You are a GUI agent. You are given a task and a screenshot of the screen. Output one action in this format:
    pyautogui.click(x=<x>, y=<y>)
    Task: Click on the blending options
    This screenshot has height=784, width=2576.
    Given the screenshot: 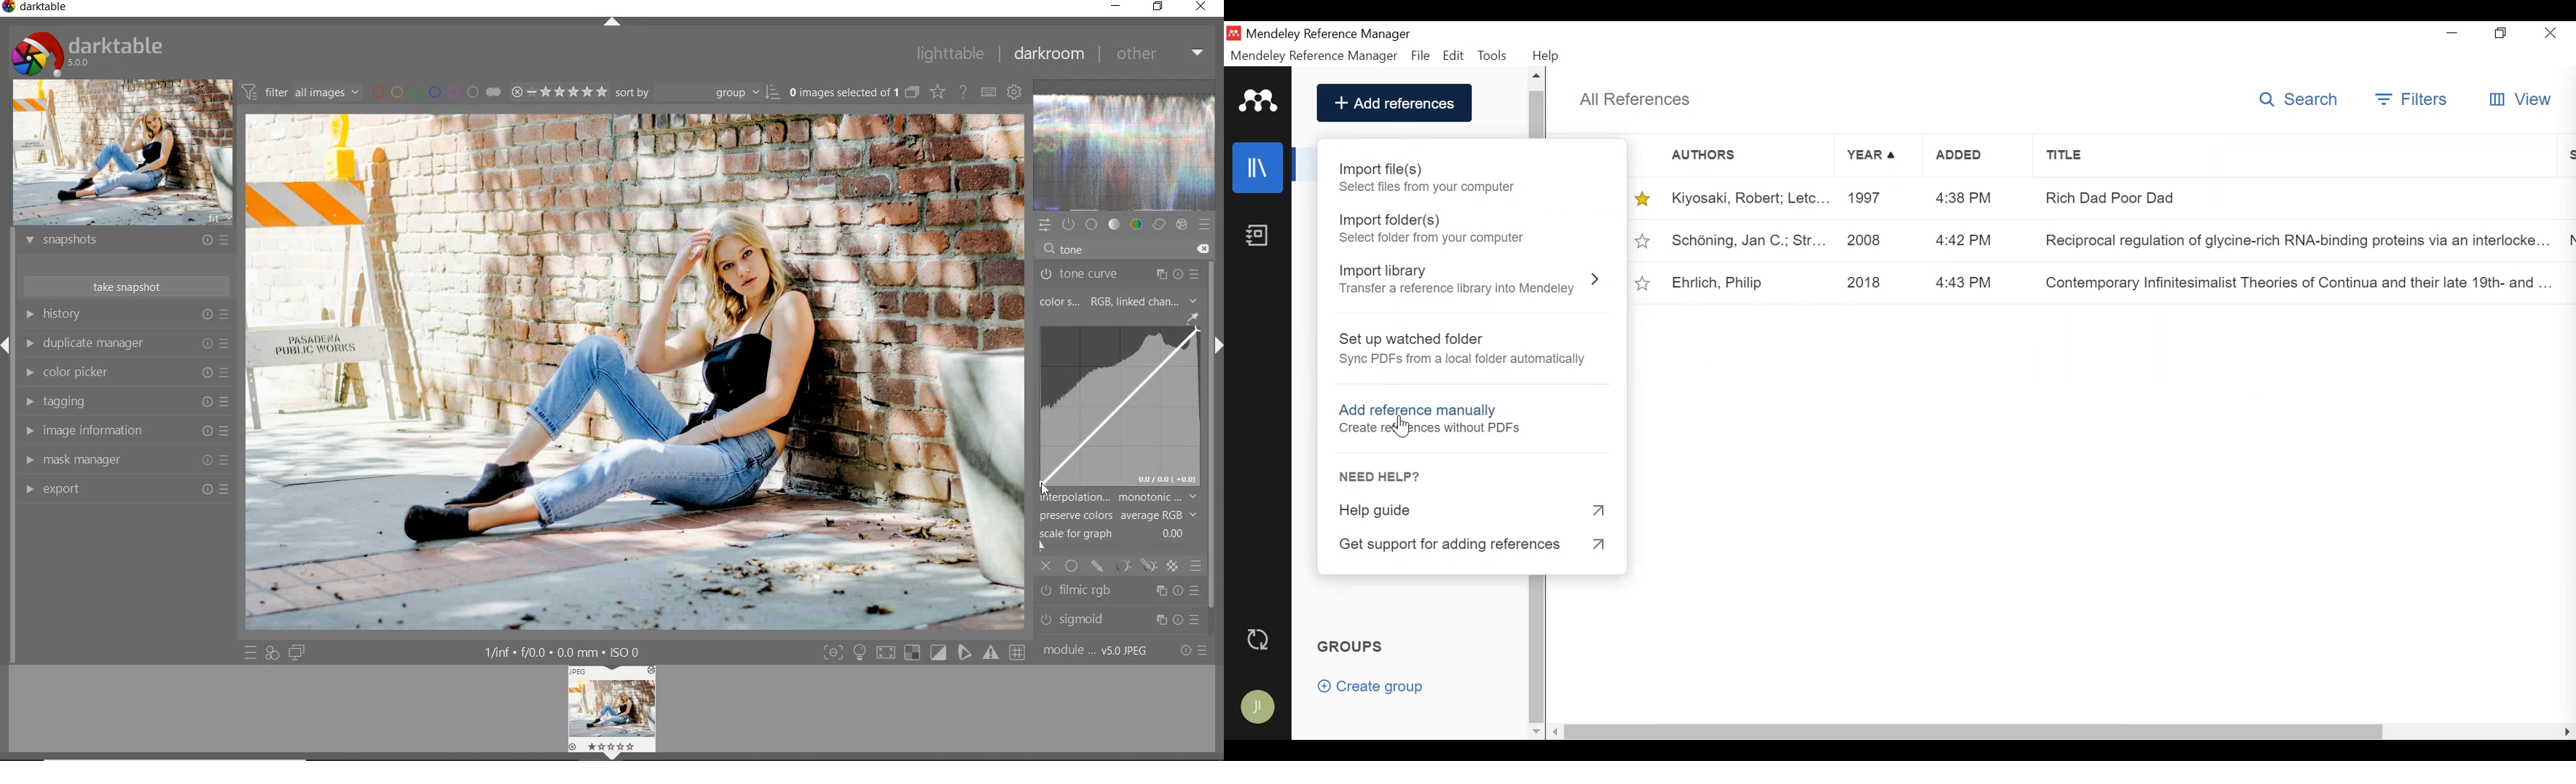 What is the action you would take?
    pyautogui.click(x=1197, y=568)
    